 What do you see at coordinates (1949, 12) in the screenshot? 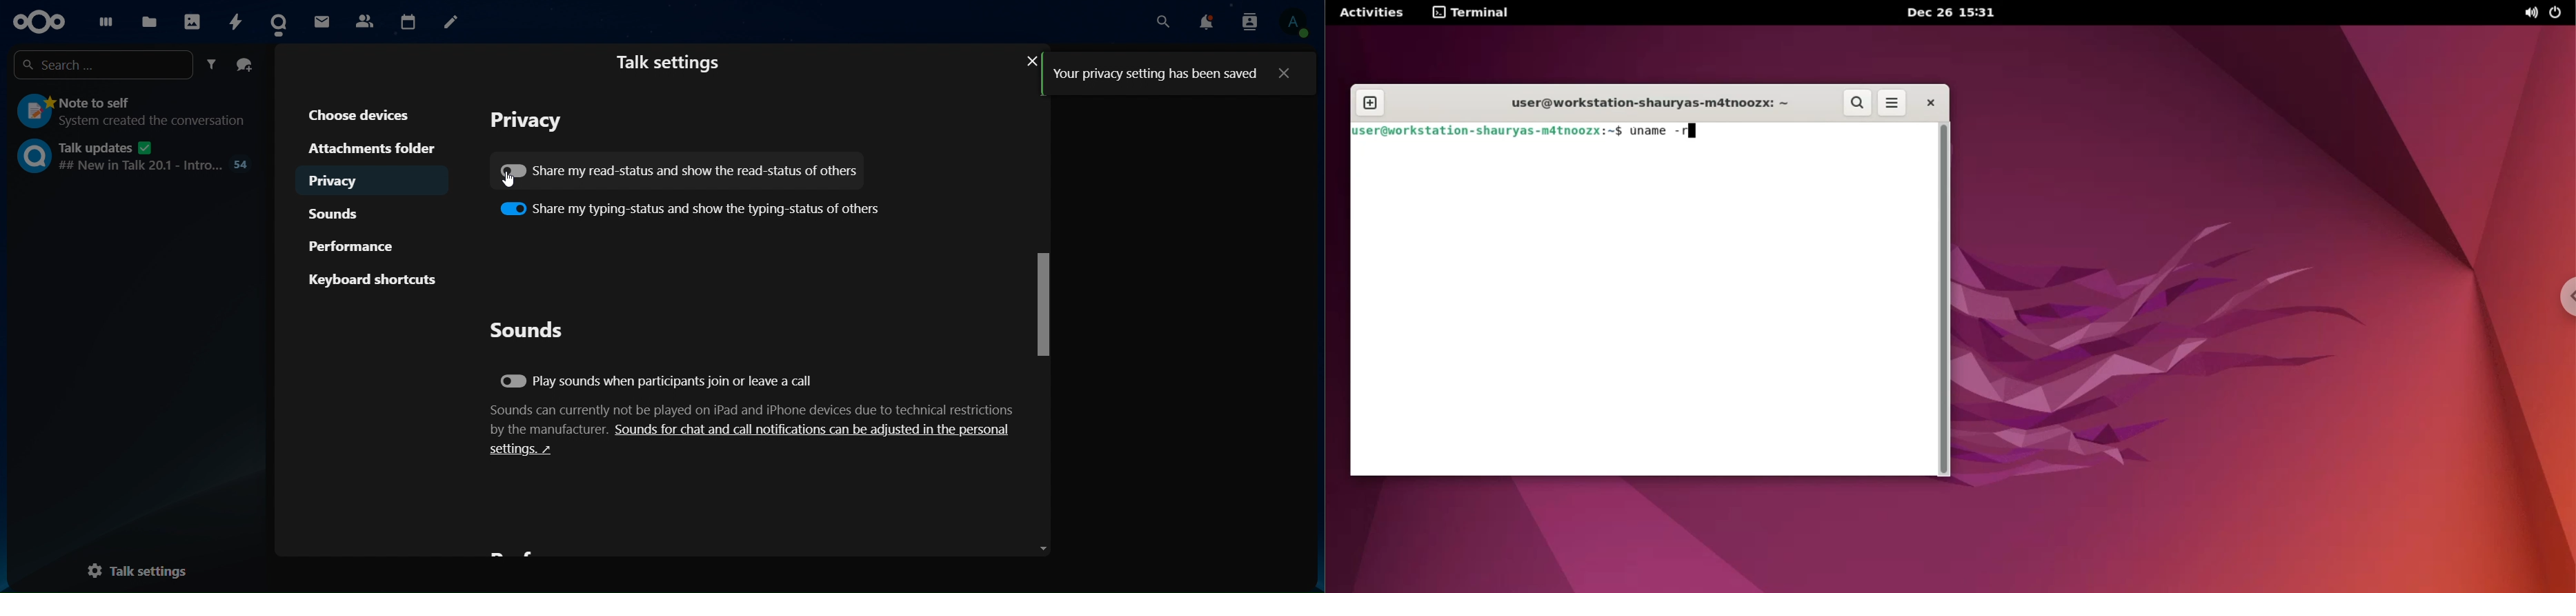
I see `Dec 26 15:31` at bounding box center [1949, 12].